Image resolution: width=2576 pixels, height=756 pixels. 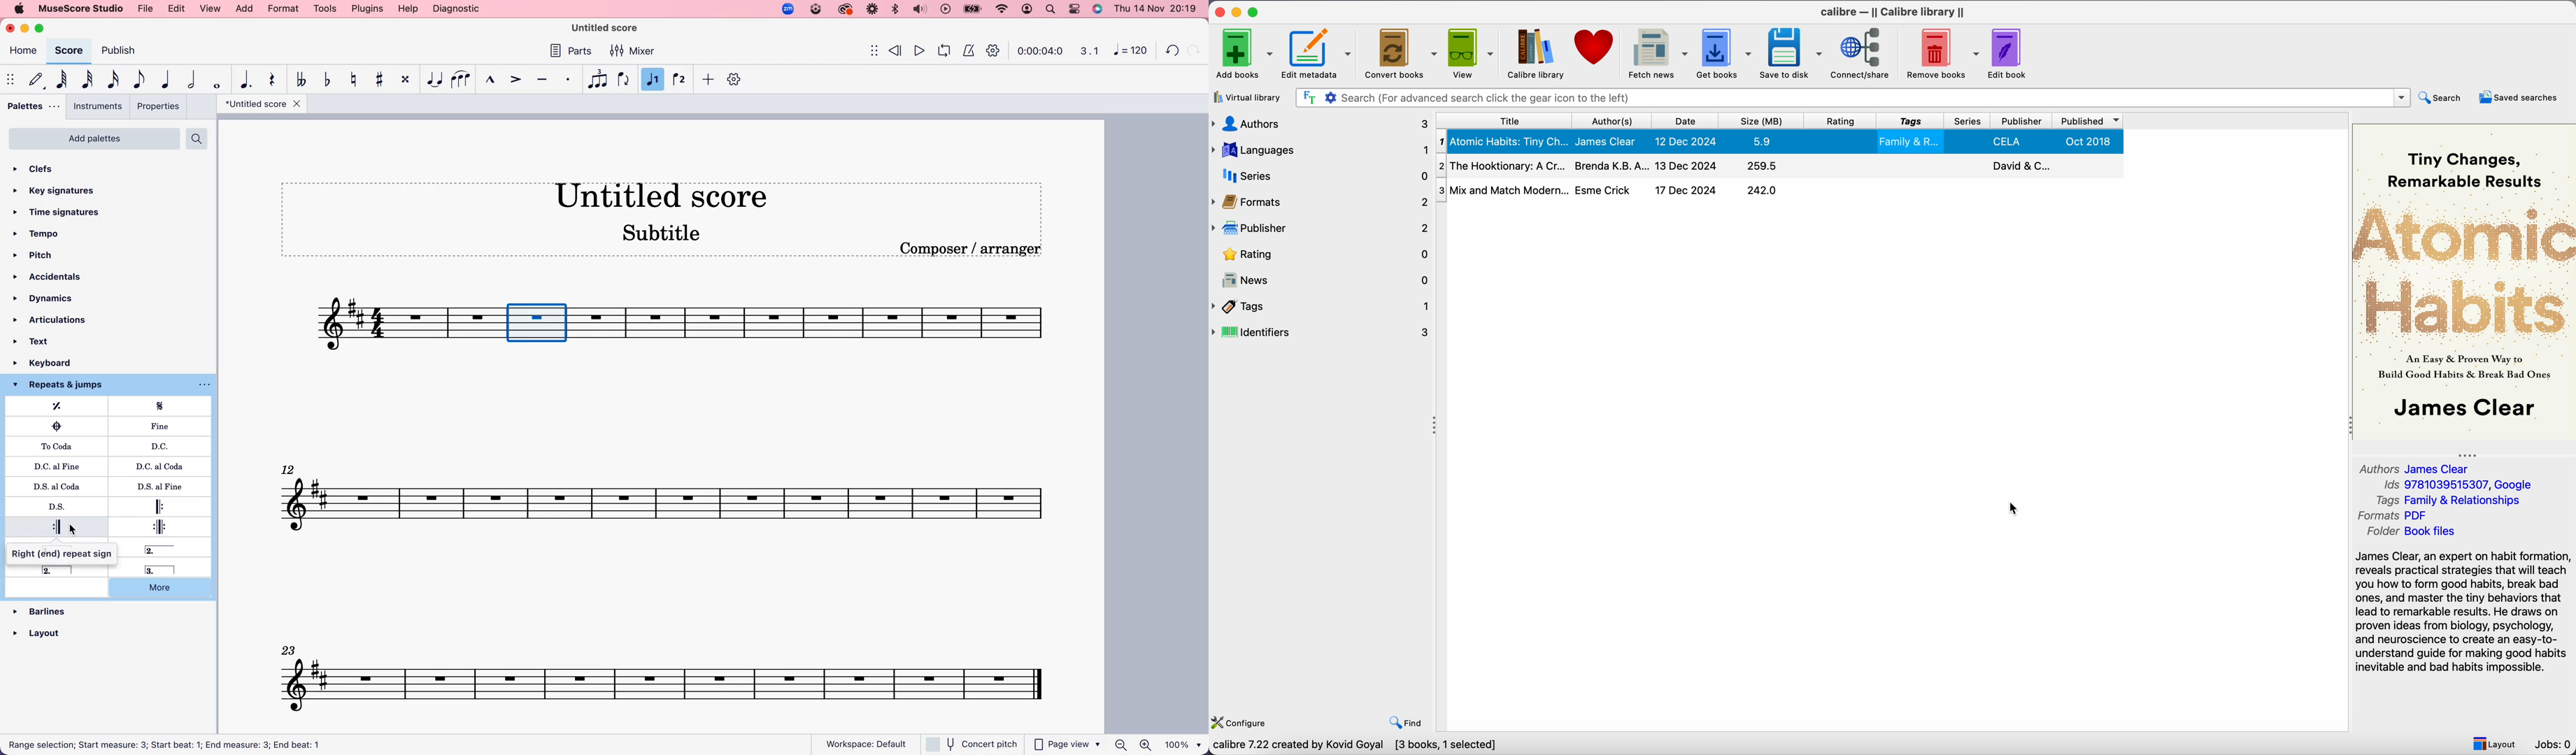 I want to click on connect/share, so click(x=1861, y=52).